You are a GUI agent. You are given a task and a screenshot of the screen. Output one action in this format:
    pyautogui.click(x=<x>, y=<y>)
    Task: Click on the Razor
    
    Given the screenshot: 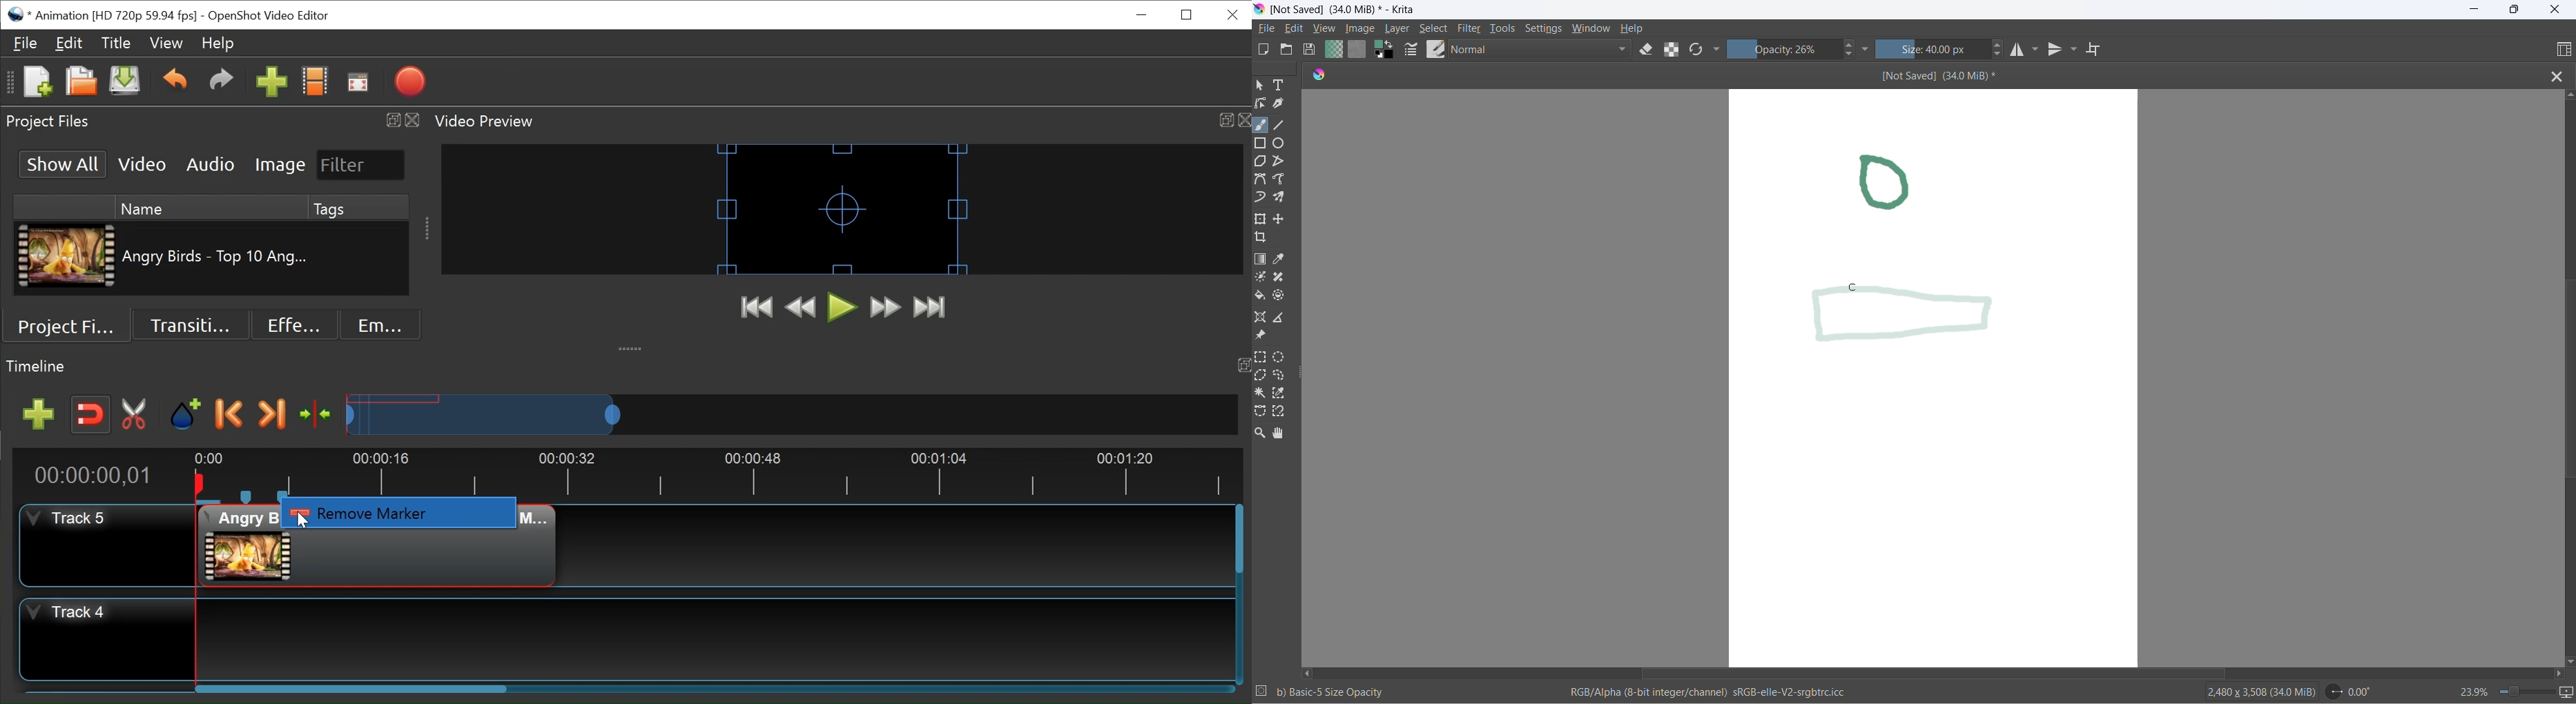 What is the action you would take?
    pyautogui.click(x=134, y=415)
    